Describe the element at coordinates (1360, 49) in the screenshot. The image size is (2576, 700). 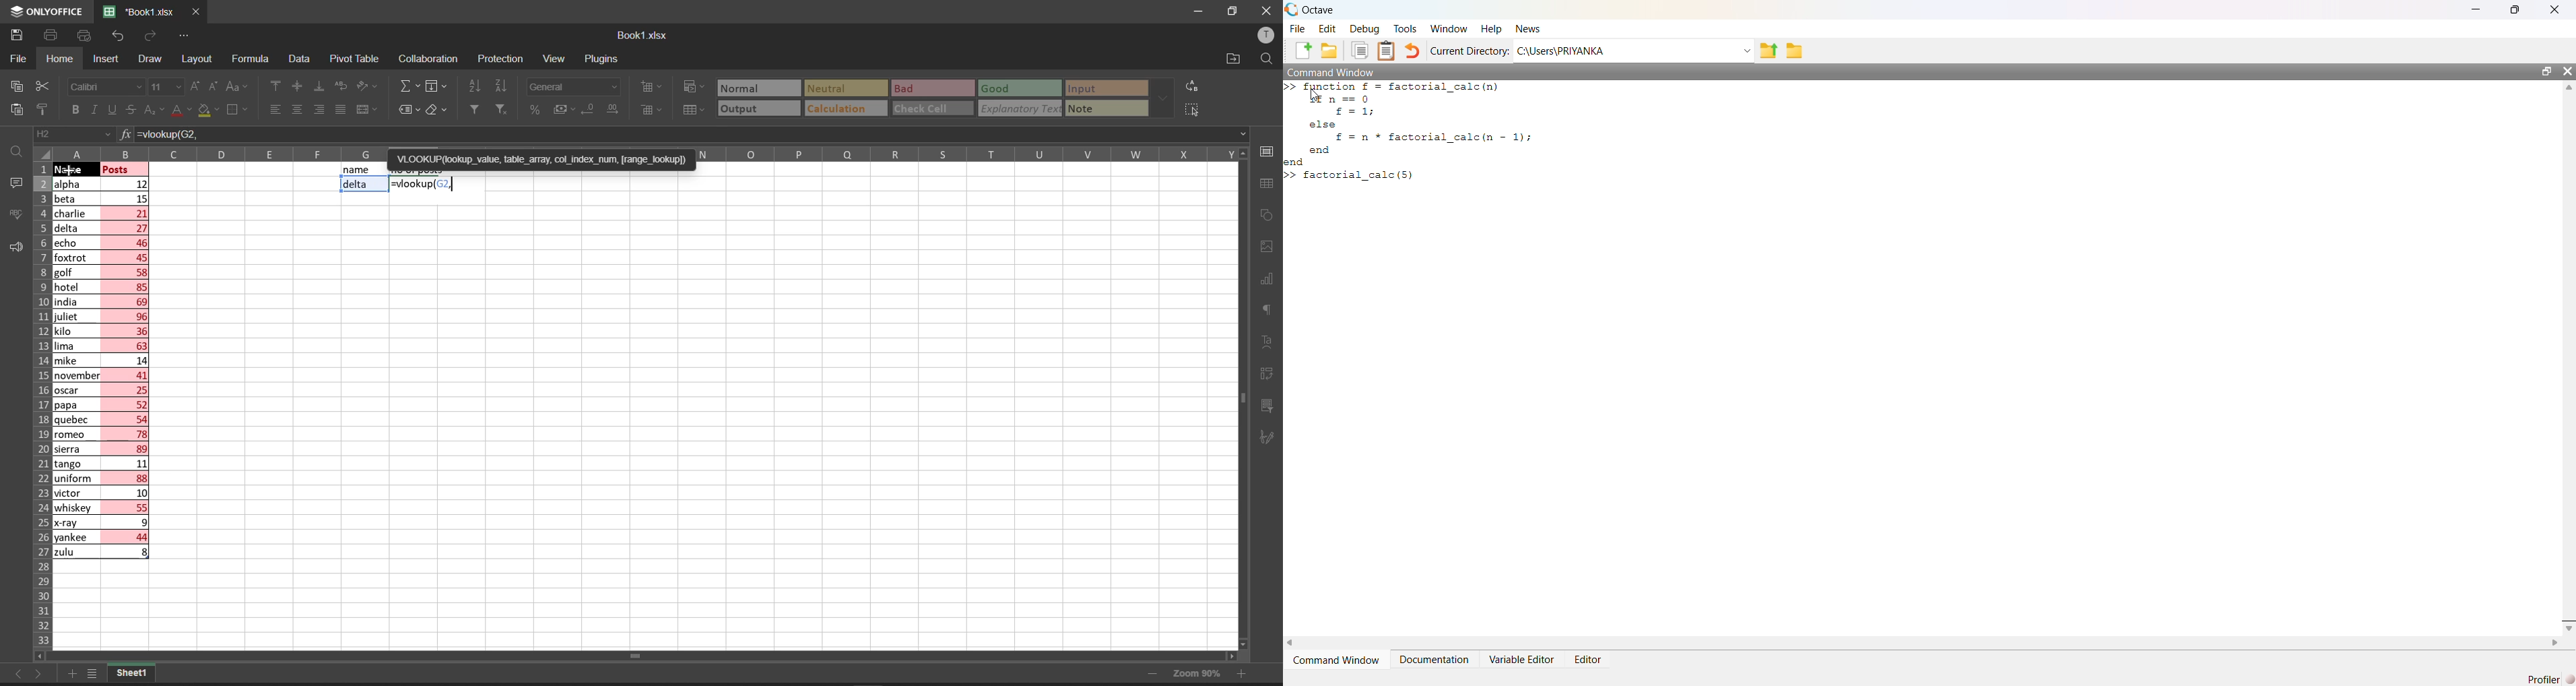
I see `copy` at that location.